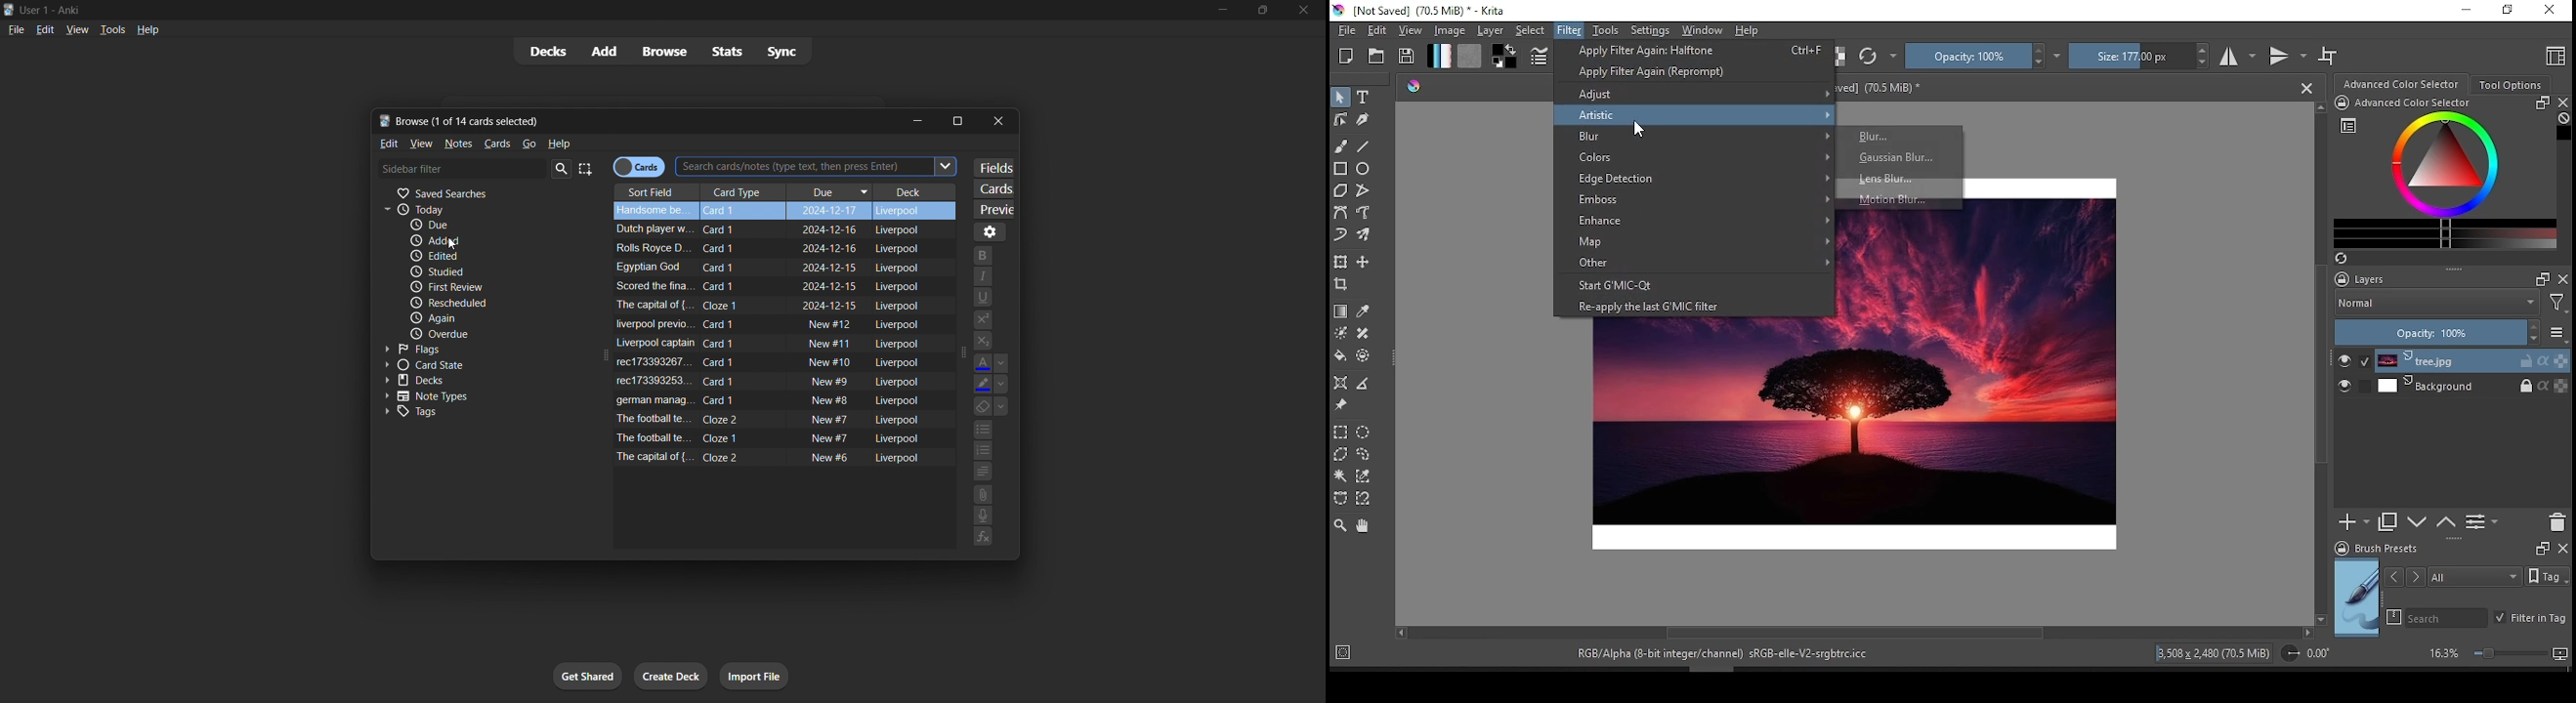  I want to click on Lens Blur, so click(1883, 178).